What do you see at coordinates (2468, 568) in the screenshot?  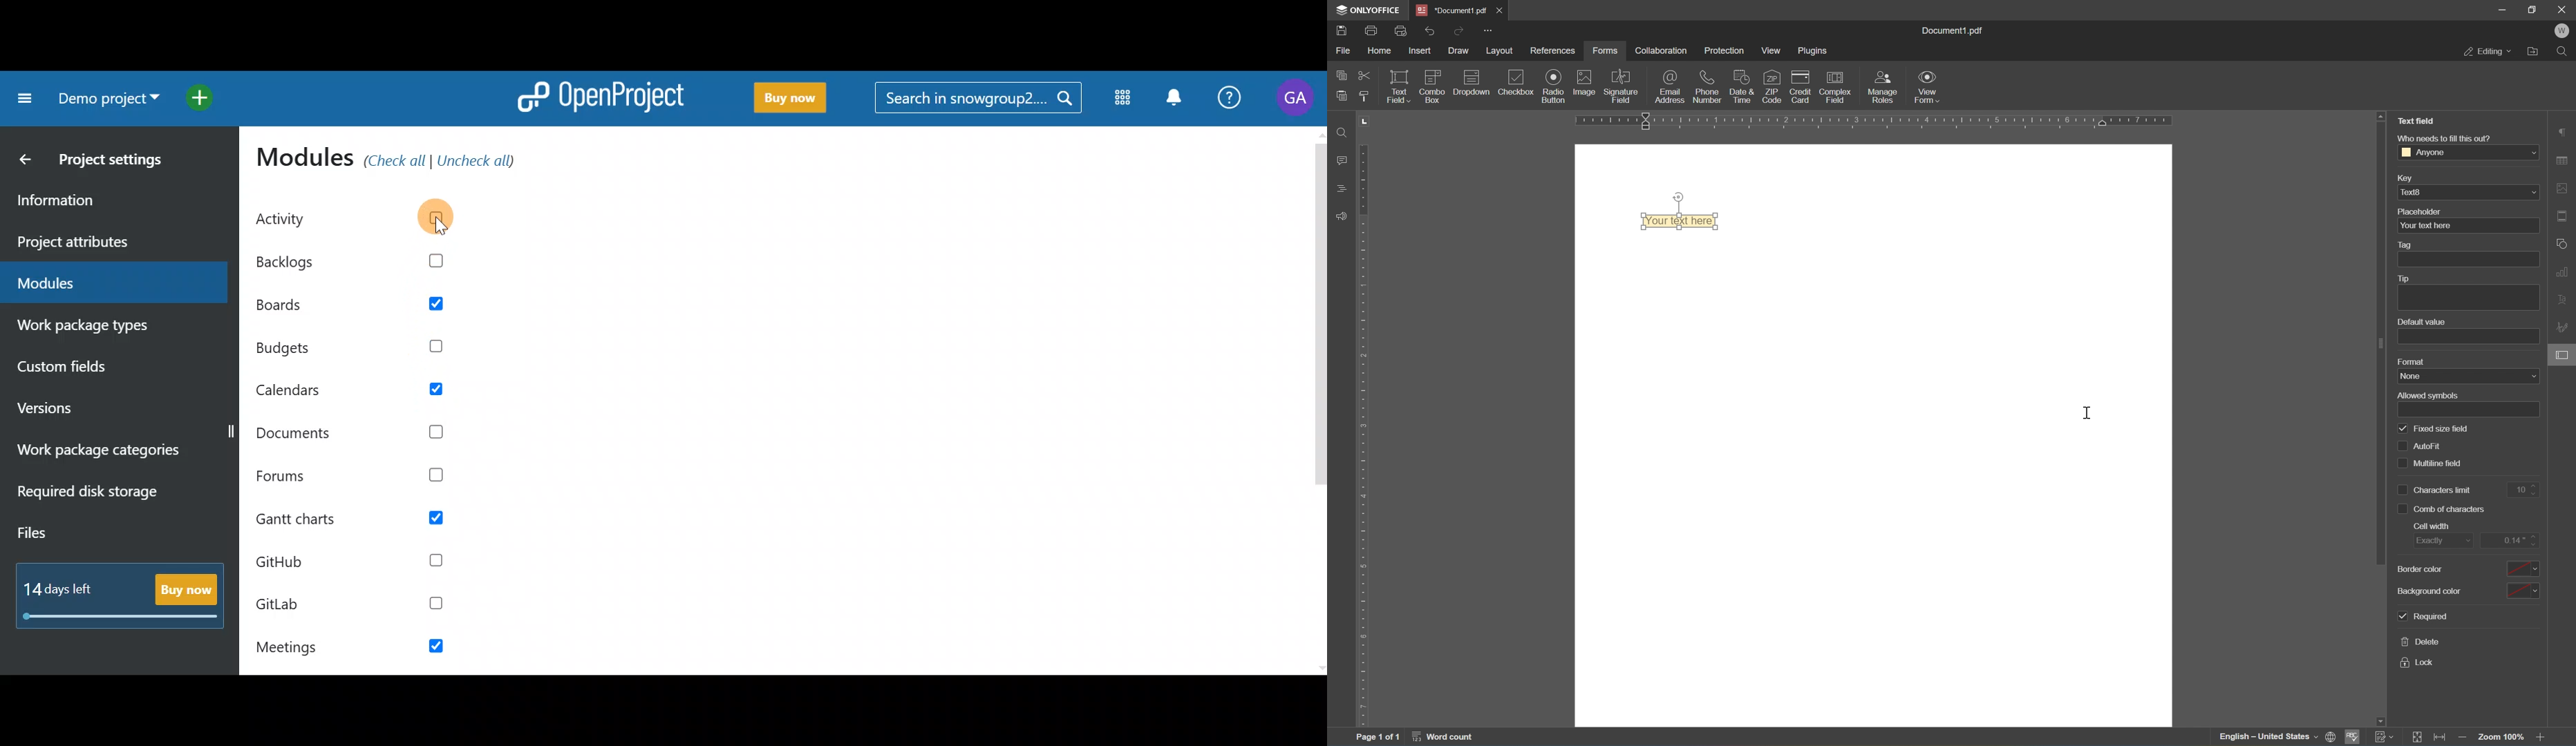 I see `border color` at bounding box center [2468, 568].